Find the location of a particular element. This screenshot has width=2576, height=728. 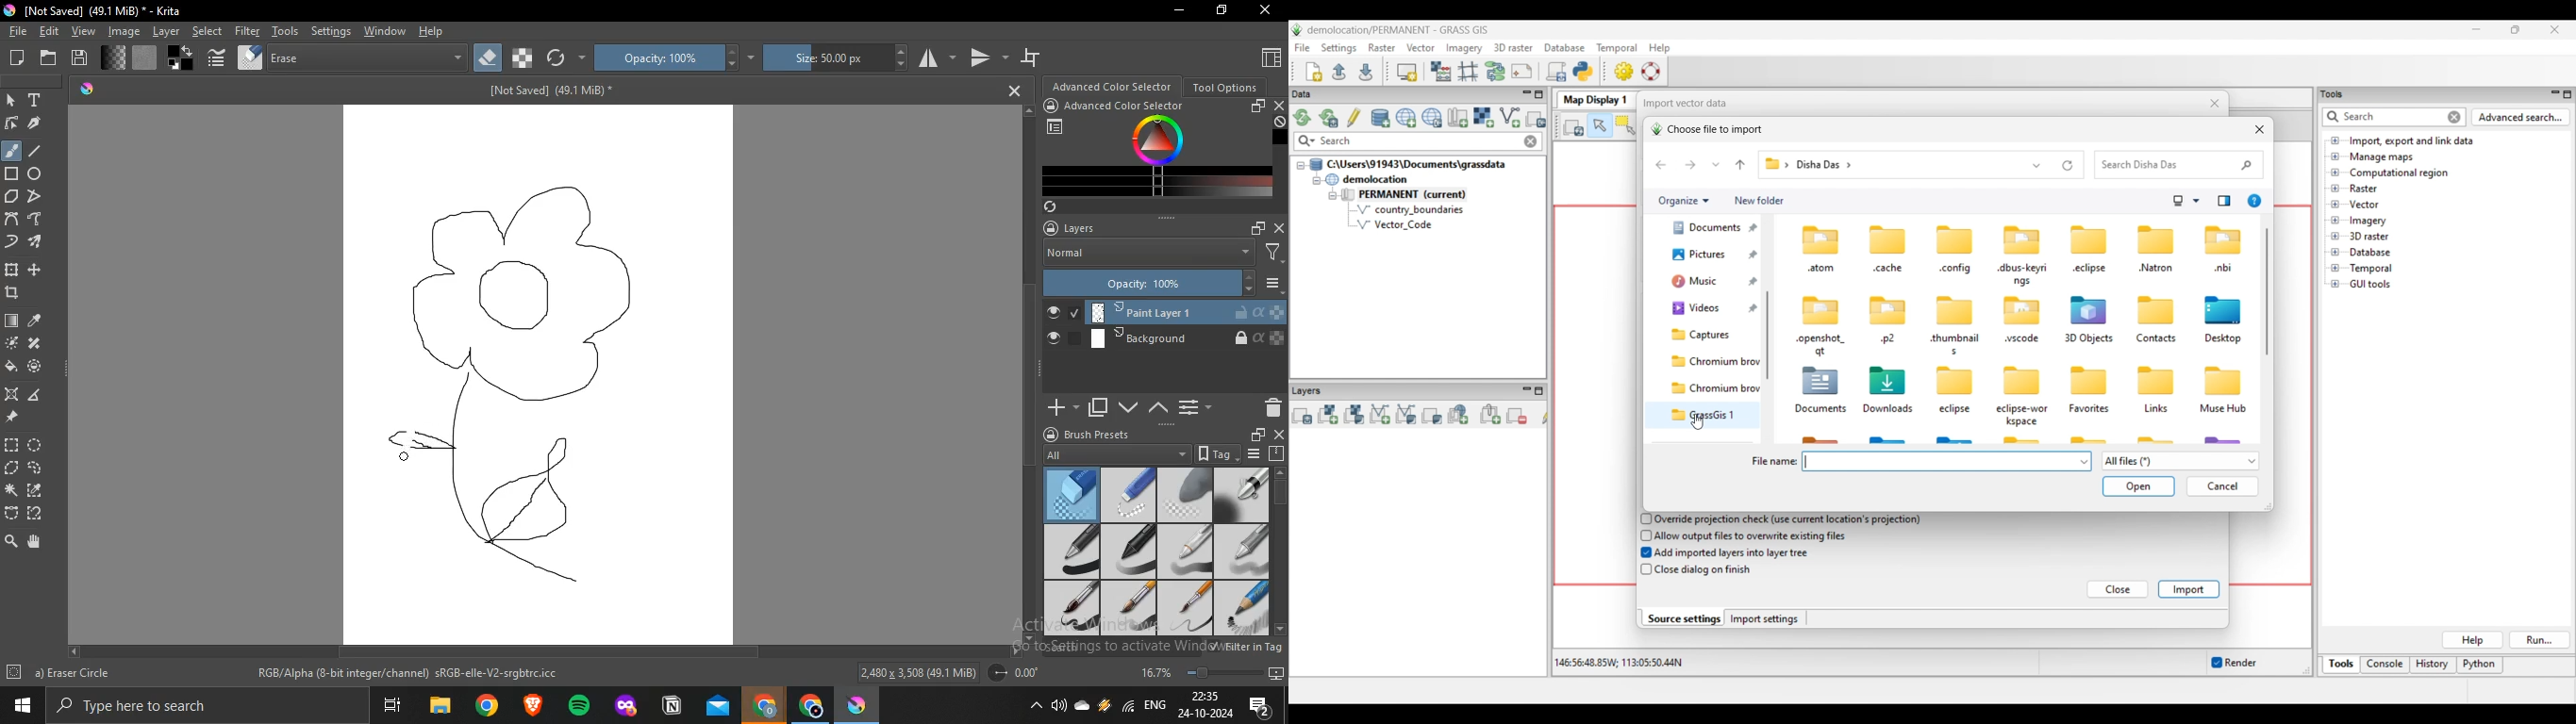

Add is located at coordinates (1059, 402).